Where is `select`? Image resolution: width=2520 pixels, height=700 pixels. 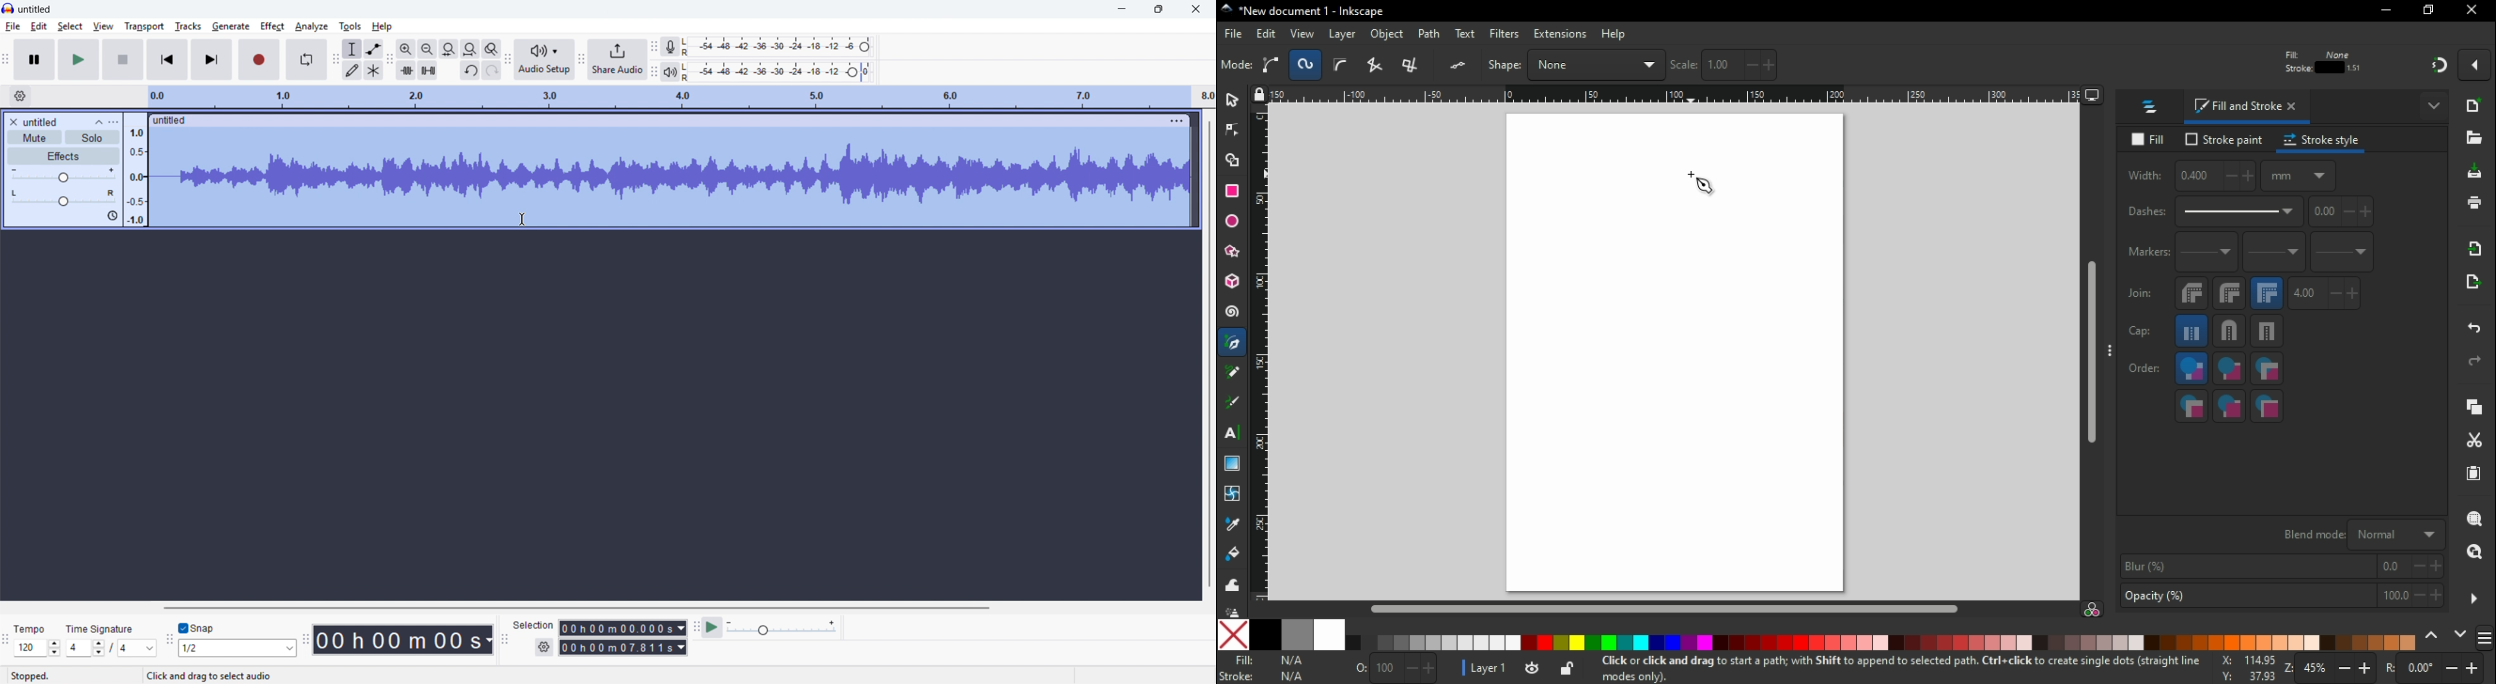 select is located at coordinates (71, 27).